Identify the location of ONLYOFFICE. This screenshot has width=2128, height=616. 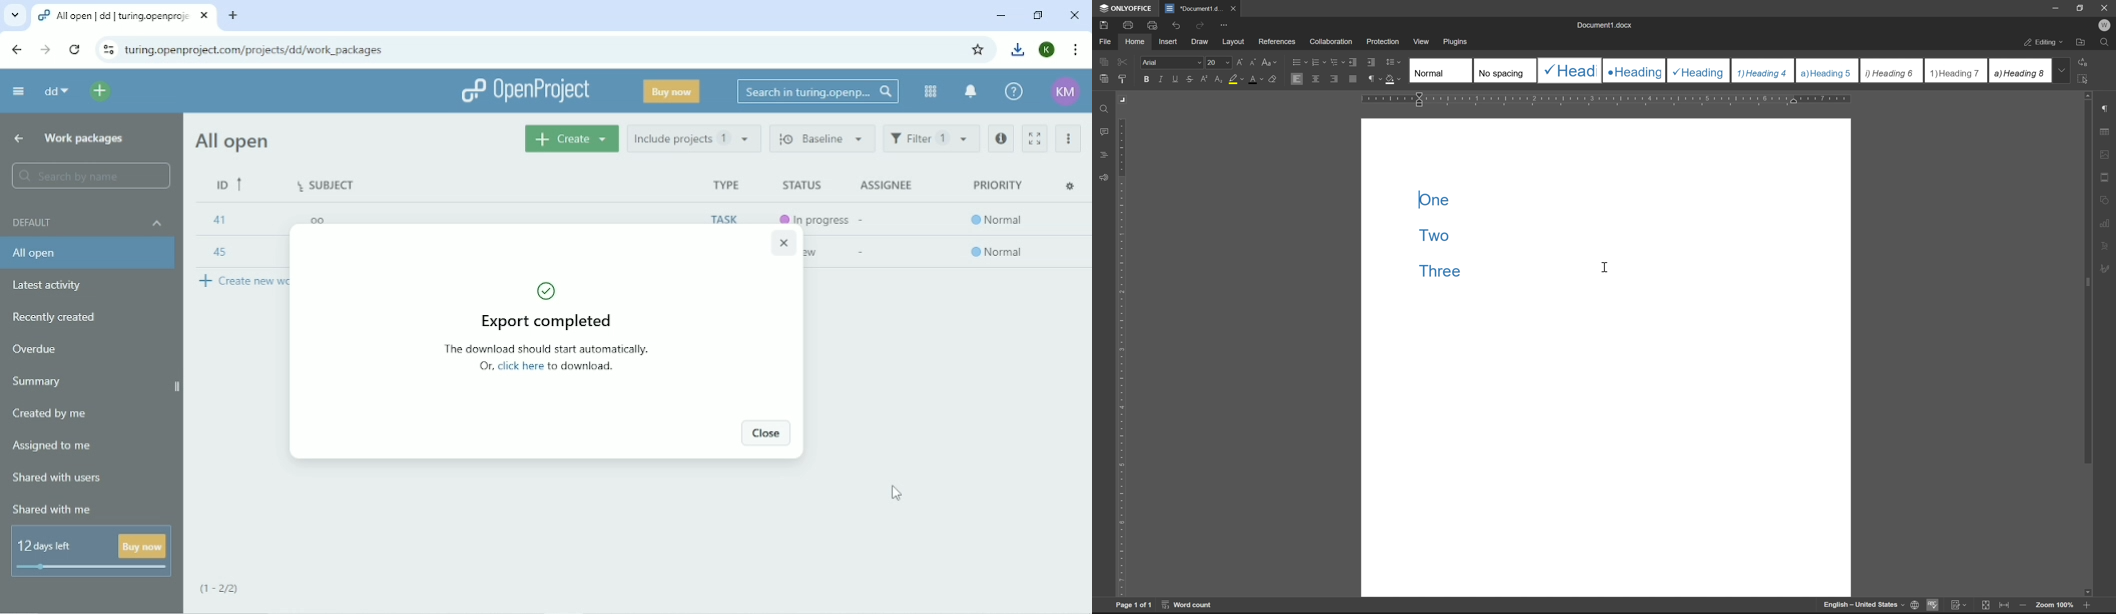
(1127, 8).